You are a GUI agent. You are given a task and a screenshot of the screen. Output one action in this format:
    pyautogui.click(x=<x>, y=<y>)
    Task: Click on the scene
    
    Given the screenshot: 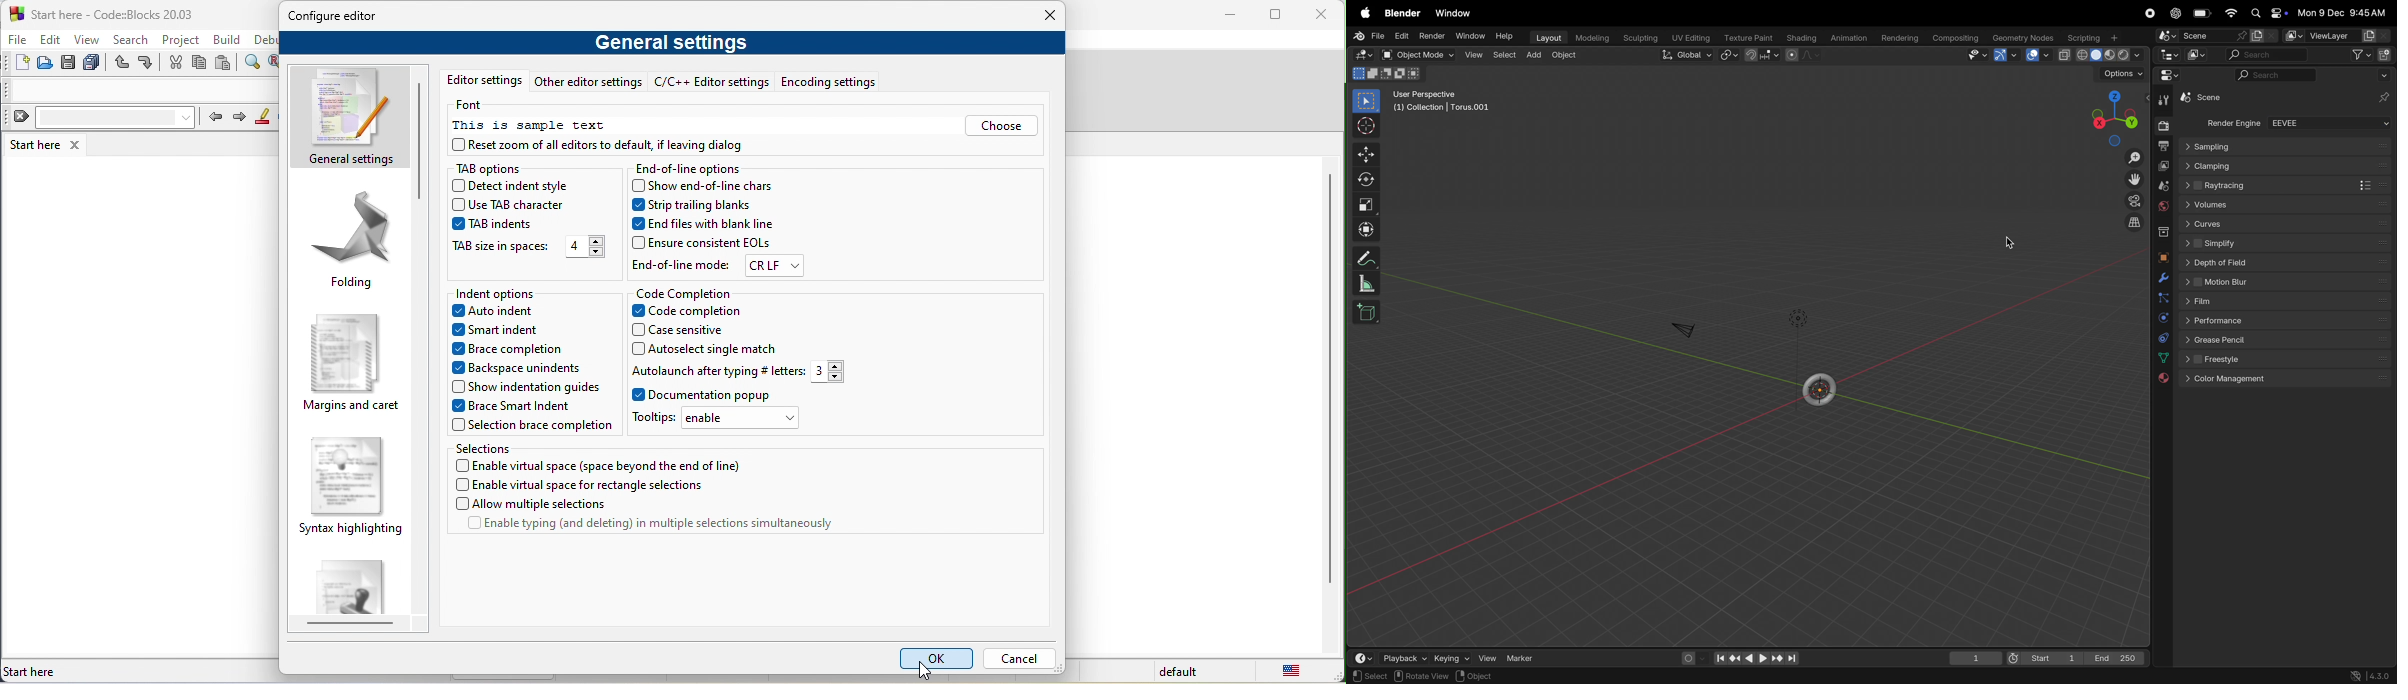 What is the action you would take?
    pyautogui.click(x=2199, y=35)
    